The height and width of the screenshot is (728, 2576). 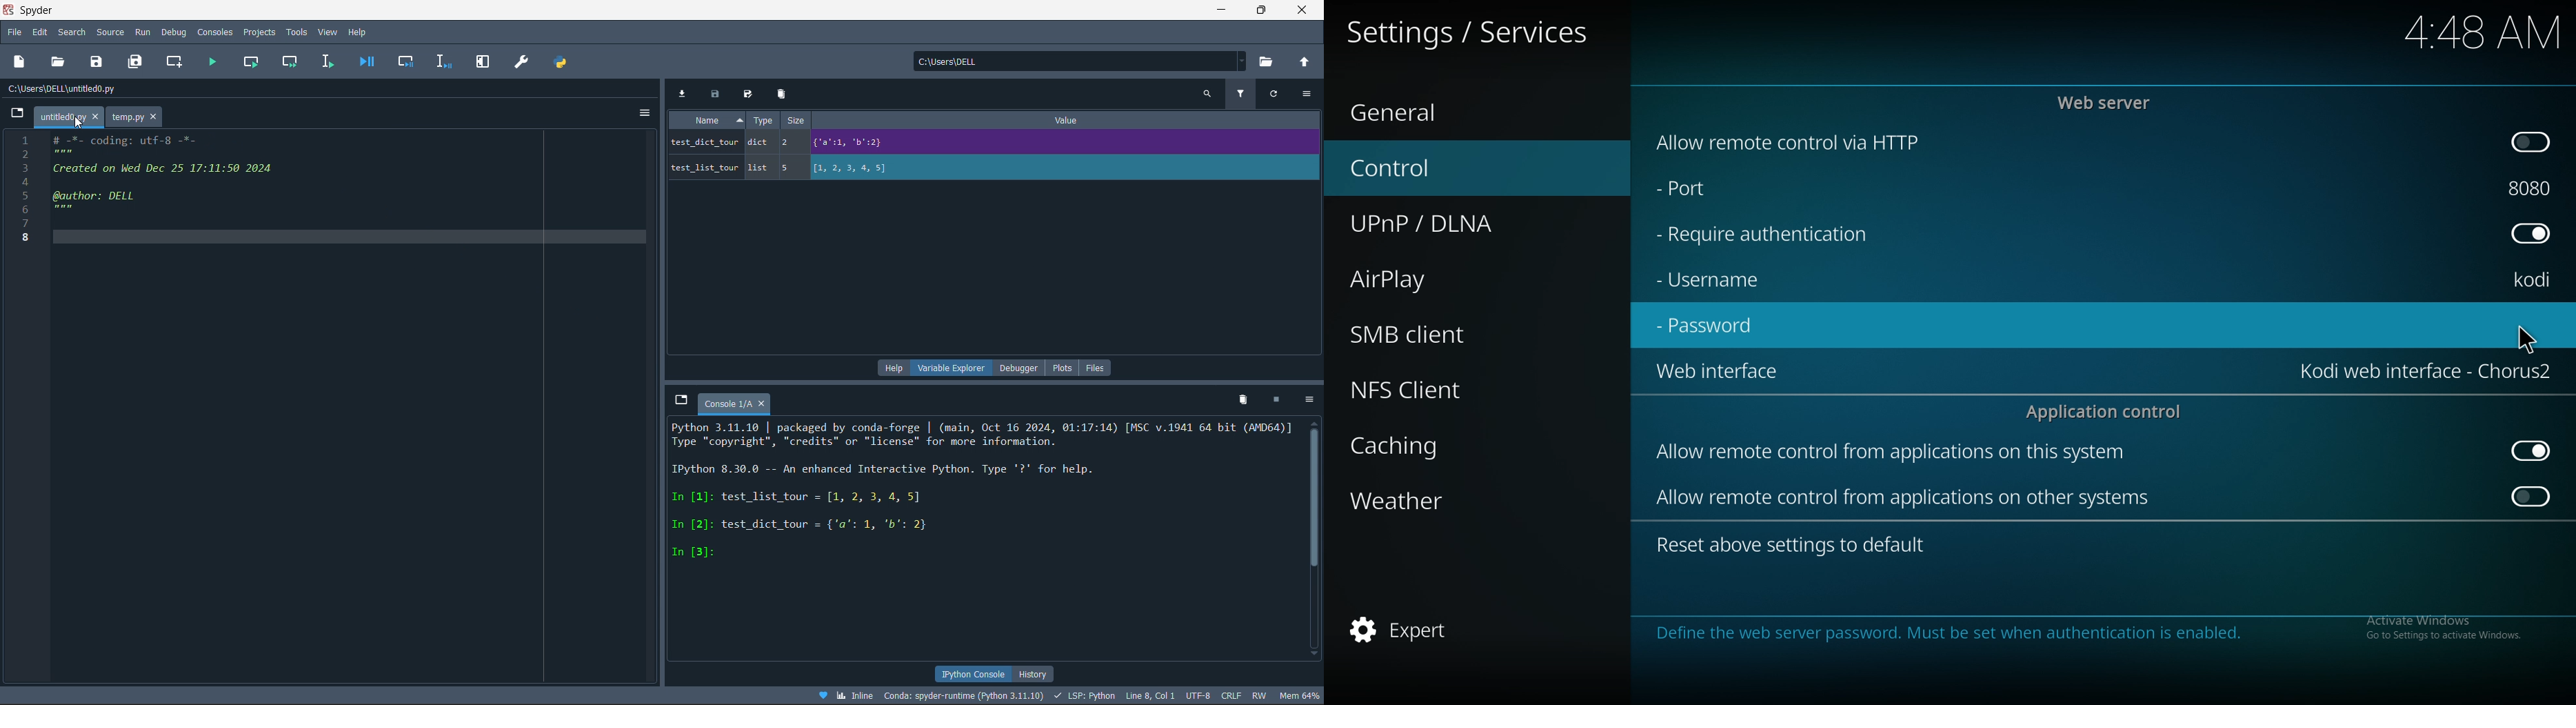 What do you see at coordinates (892, 368) in the screenshot?
I see `help pane` at bounding box center [892, 368].